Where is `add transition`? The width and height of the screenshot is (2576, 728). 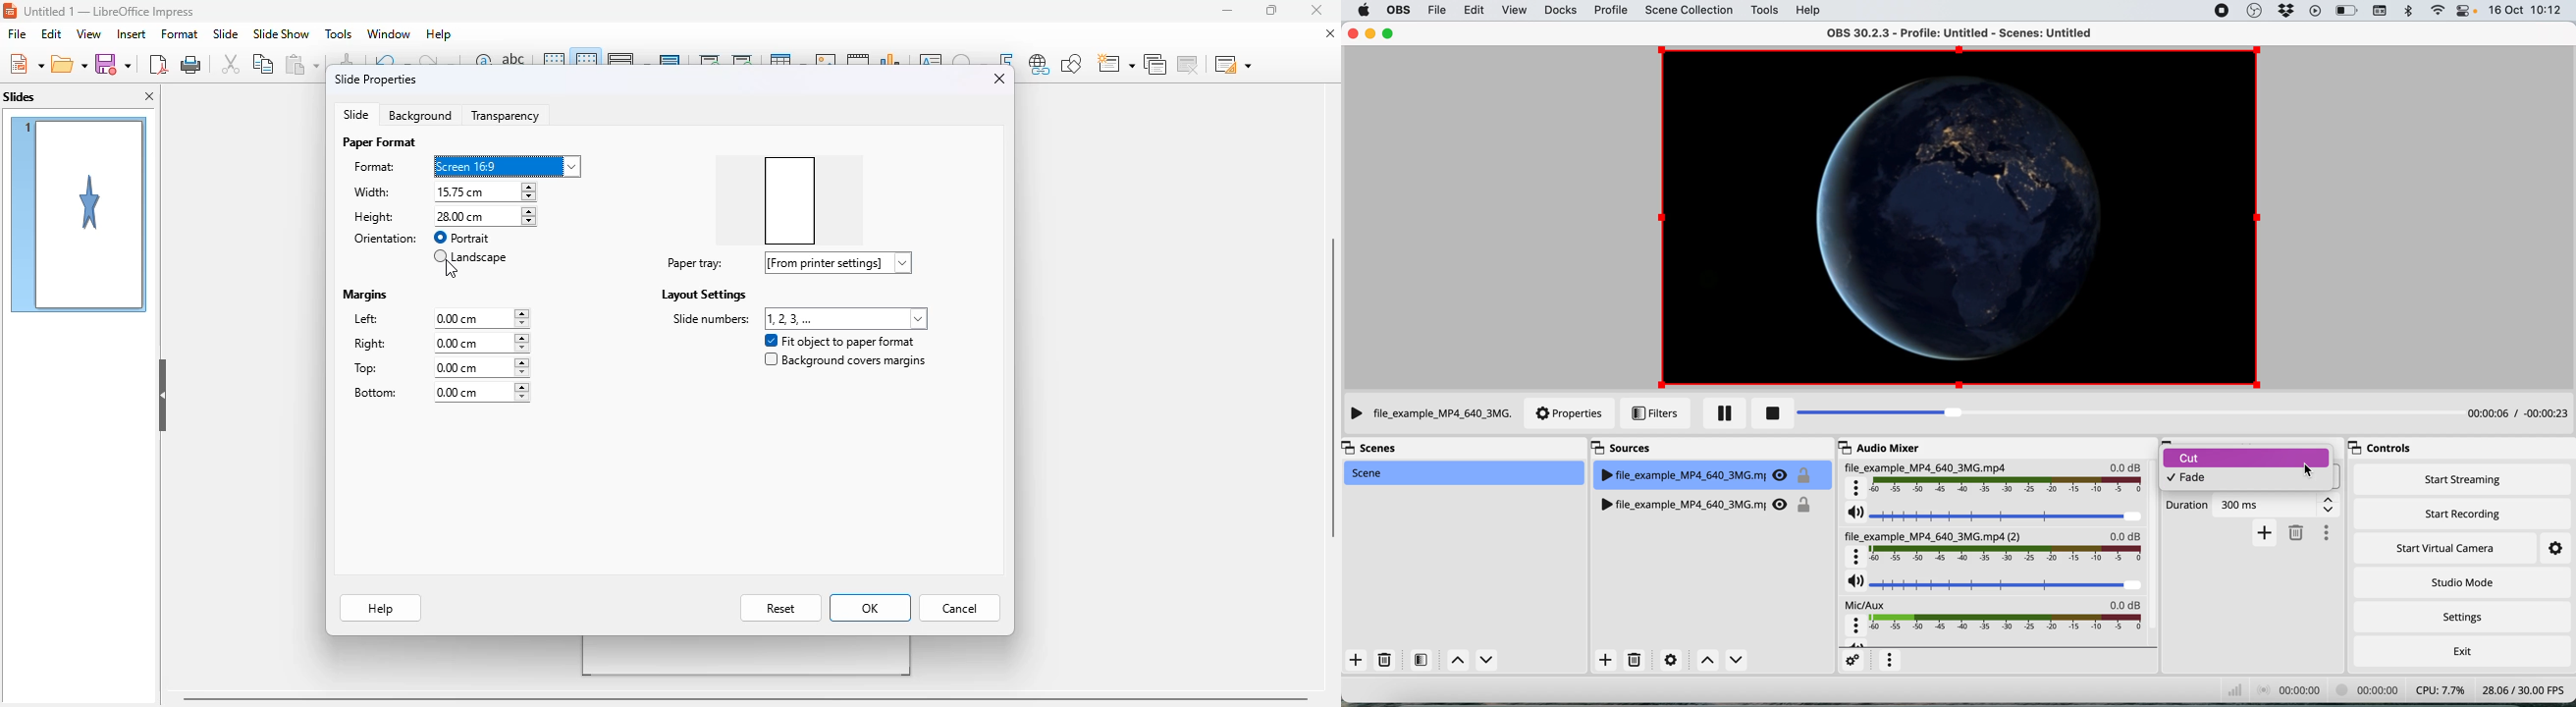
add transition is located at coordinates (2264, 535).